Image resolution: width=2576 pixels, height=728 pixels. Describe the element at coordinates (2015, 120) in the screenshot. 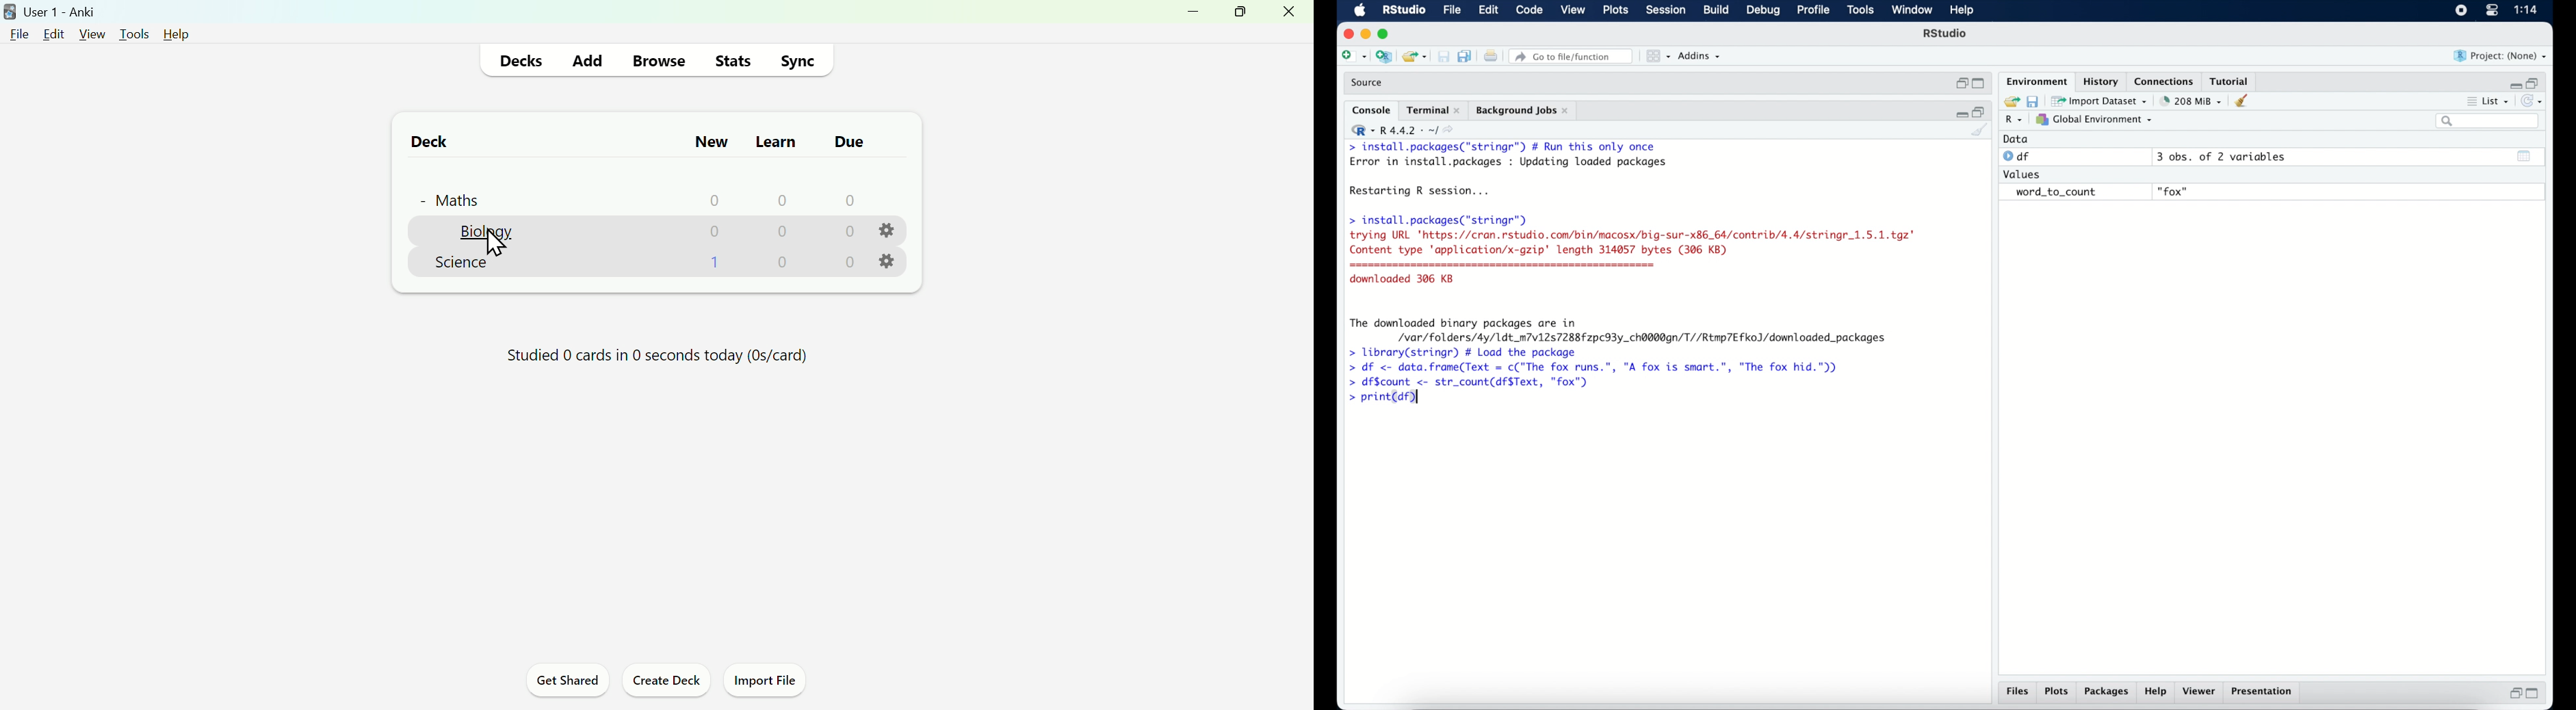

I see `R` at that location.